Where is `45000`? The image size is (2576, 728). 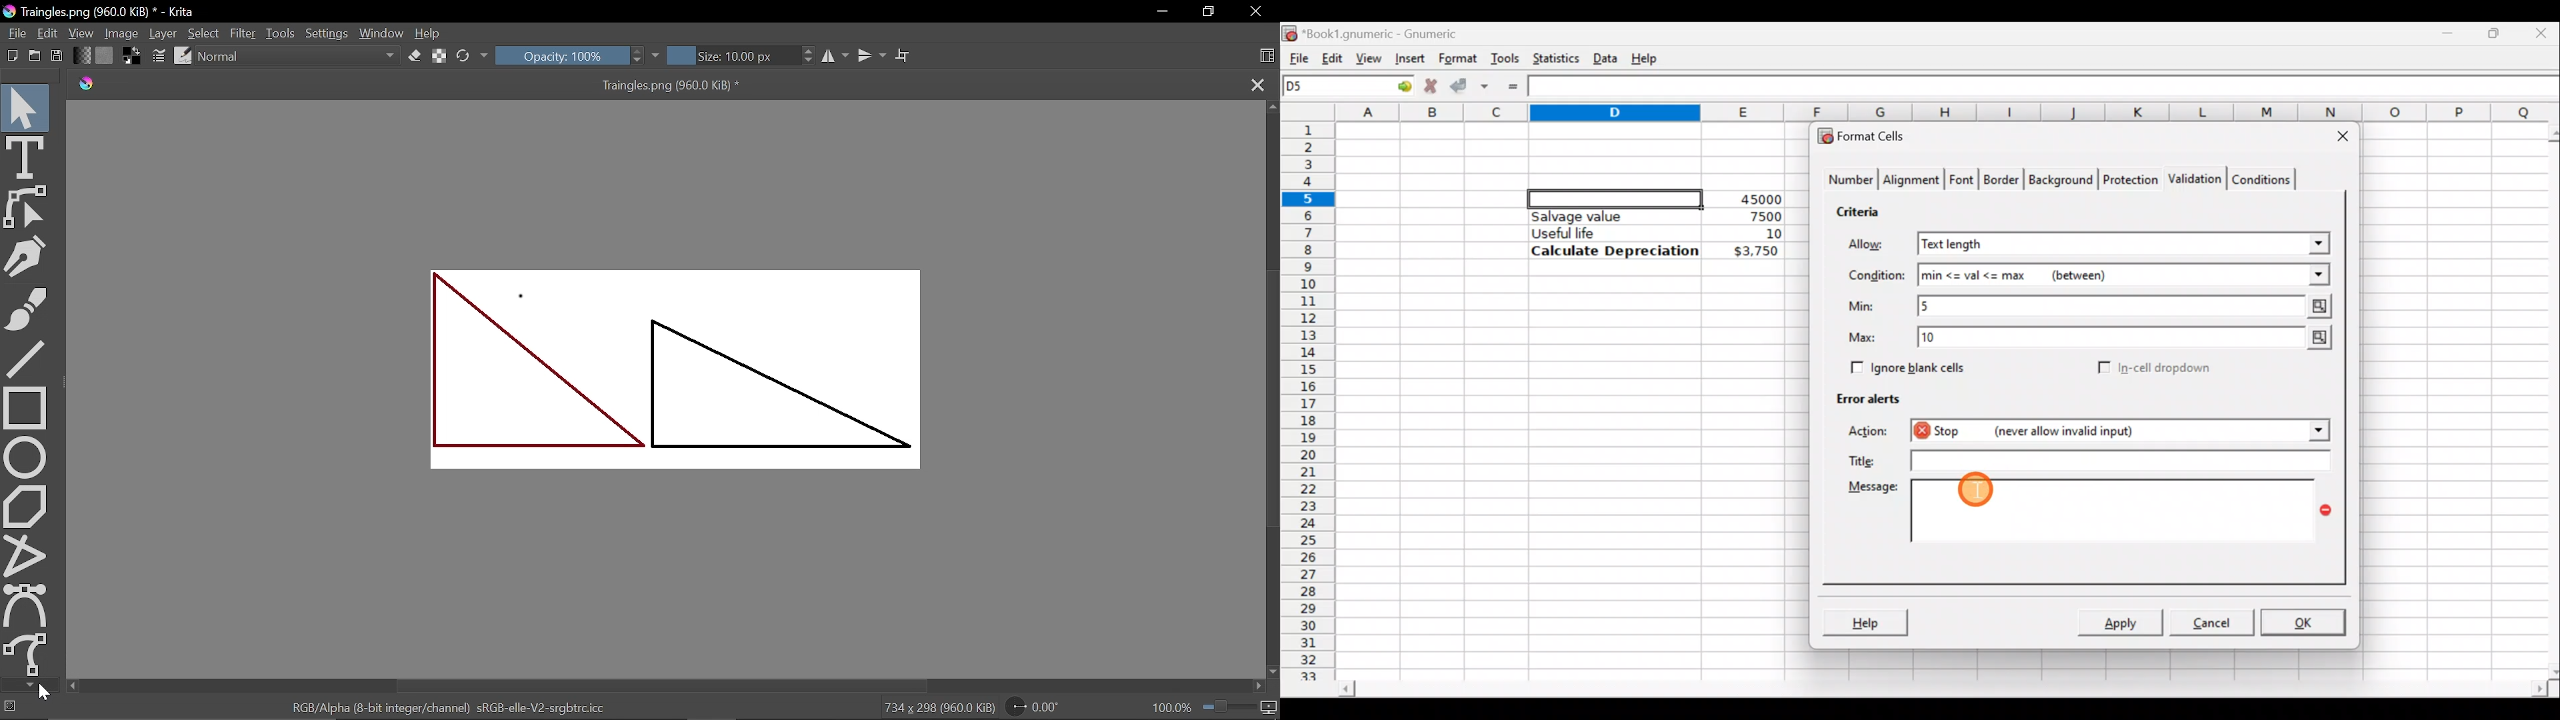 45000 is located at coordinates (1756, 199).